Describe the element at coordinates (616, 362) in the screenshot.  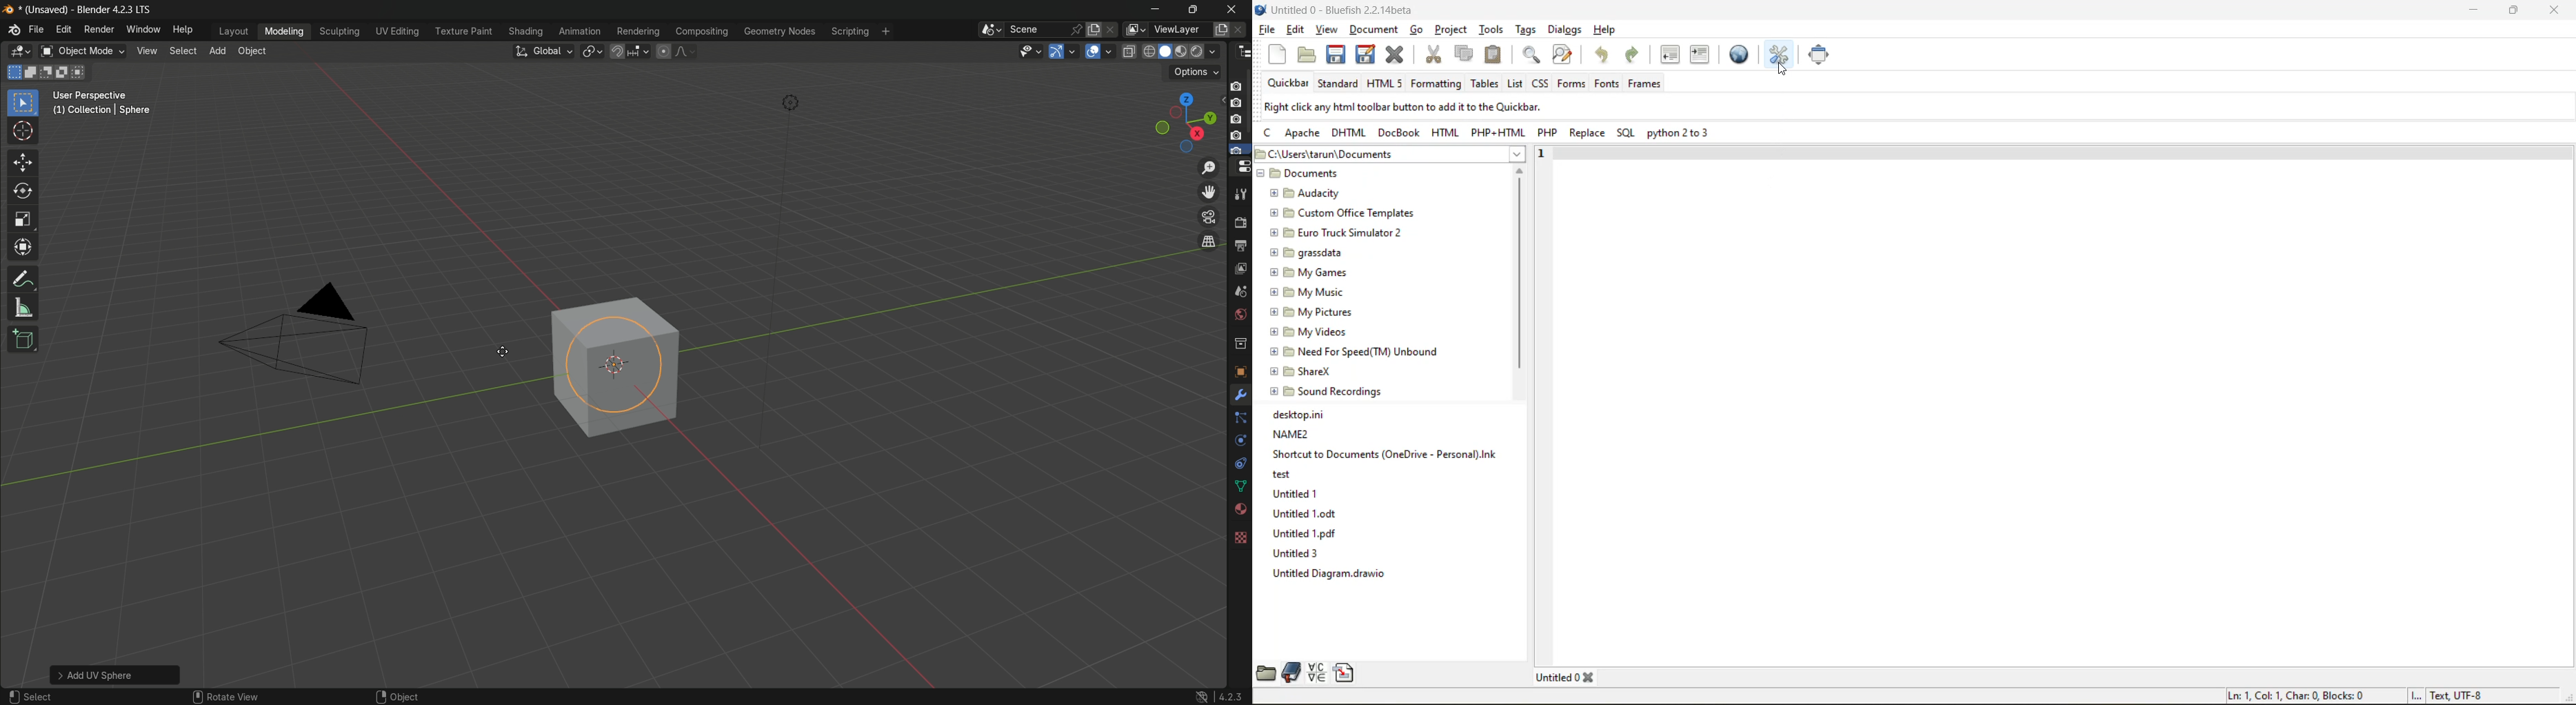
I see `sphere in a cube` at that location.